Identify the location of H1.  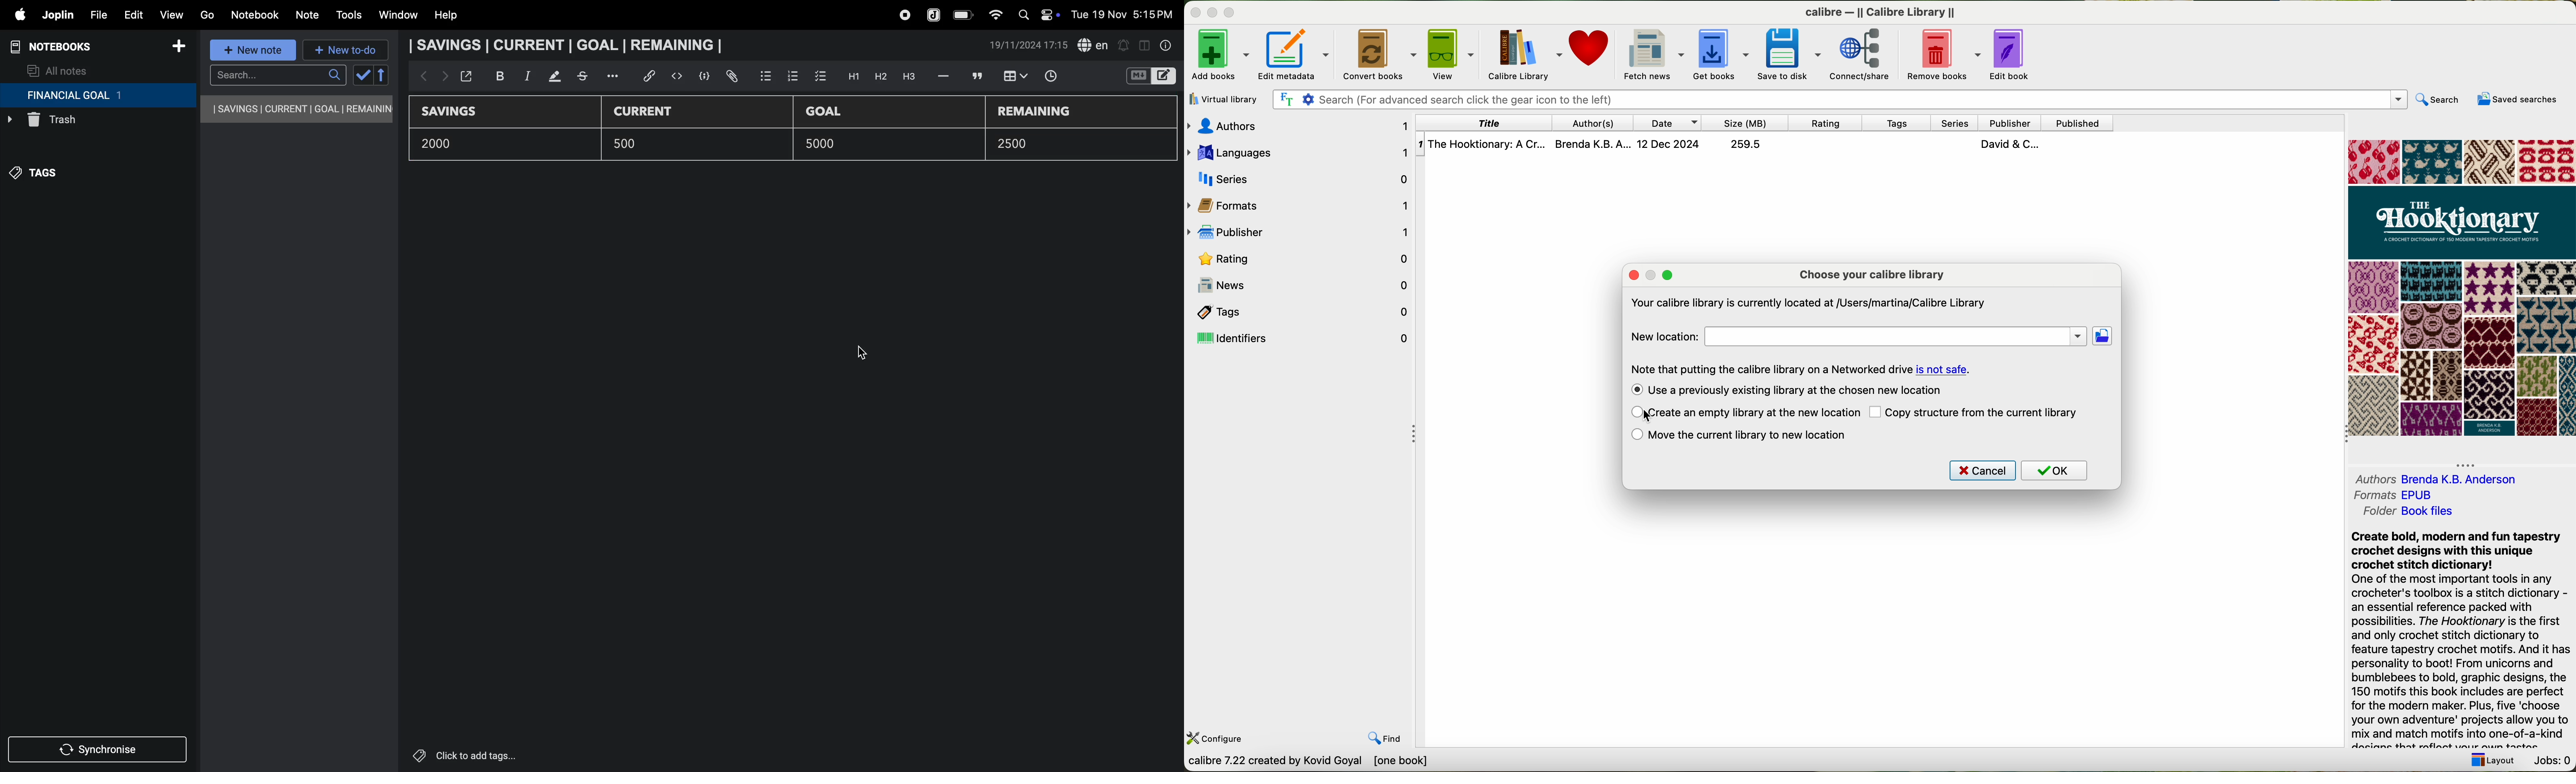
(852, 77).